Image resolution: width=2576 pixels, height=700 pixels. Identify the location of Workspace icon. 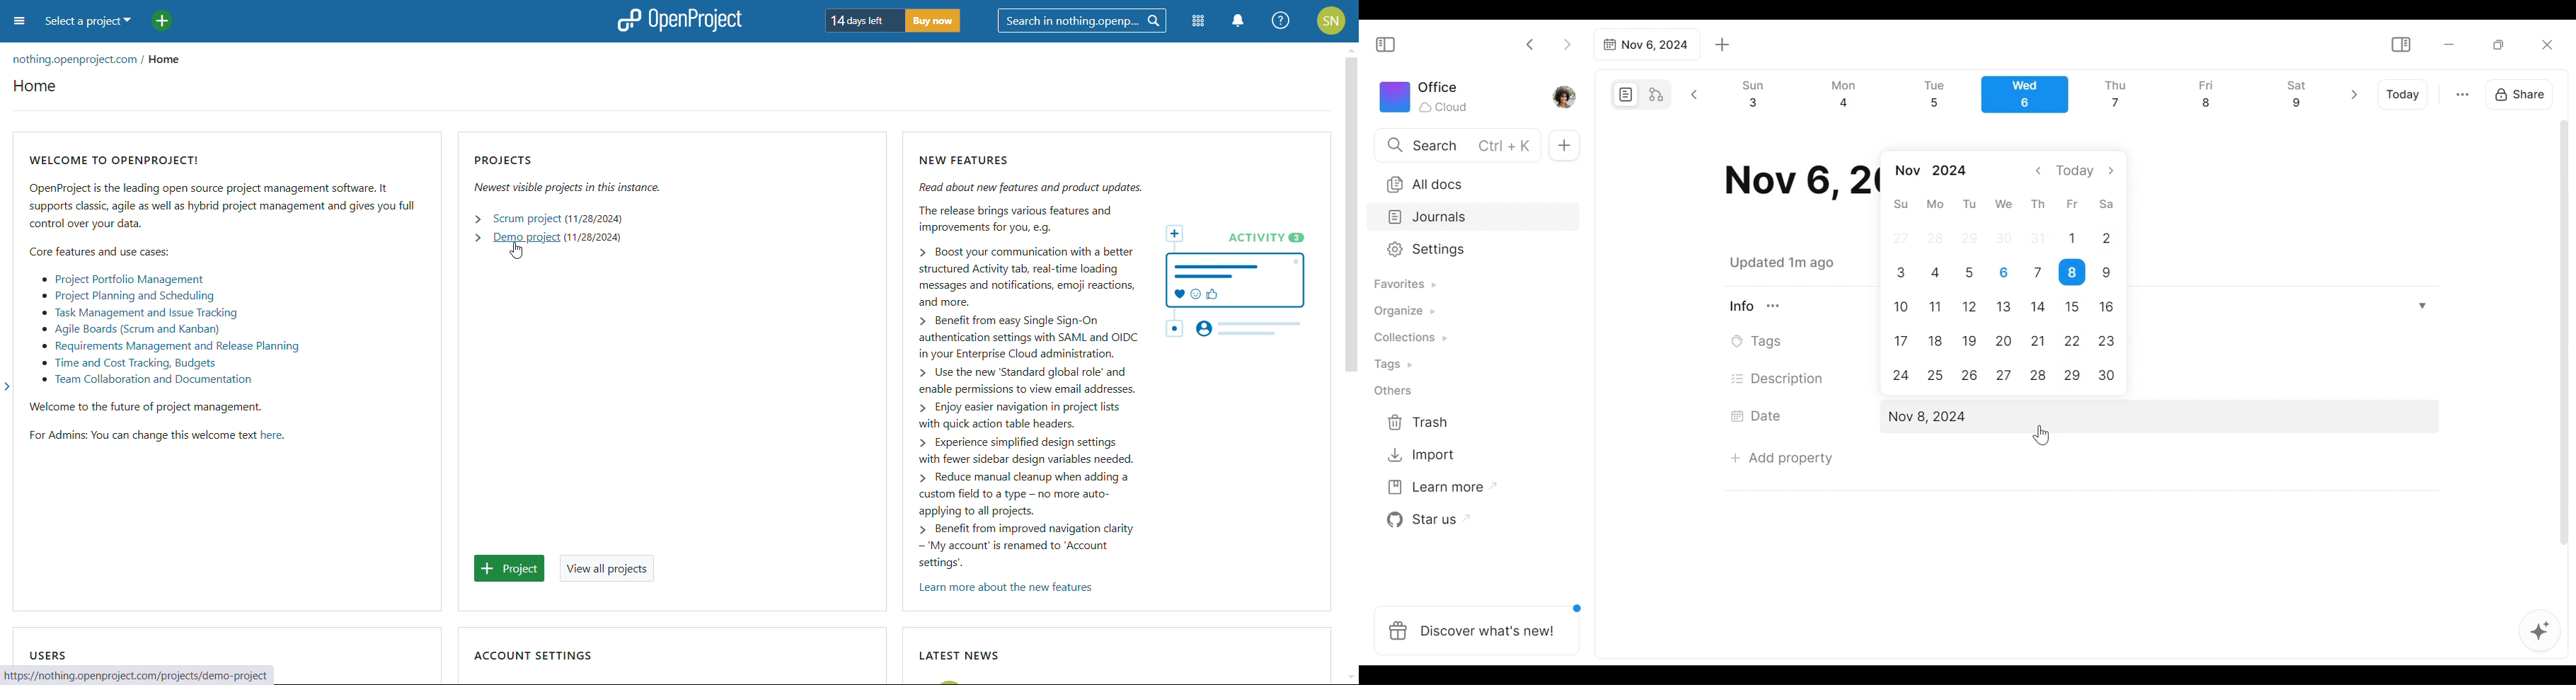
(1426, 95).